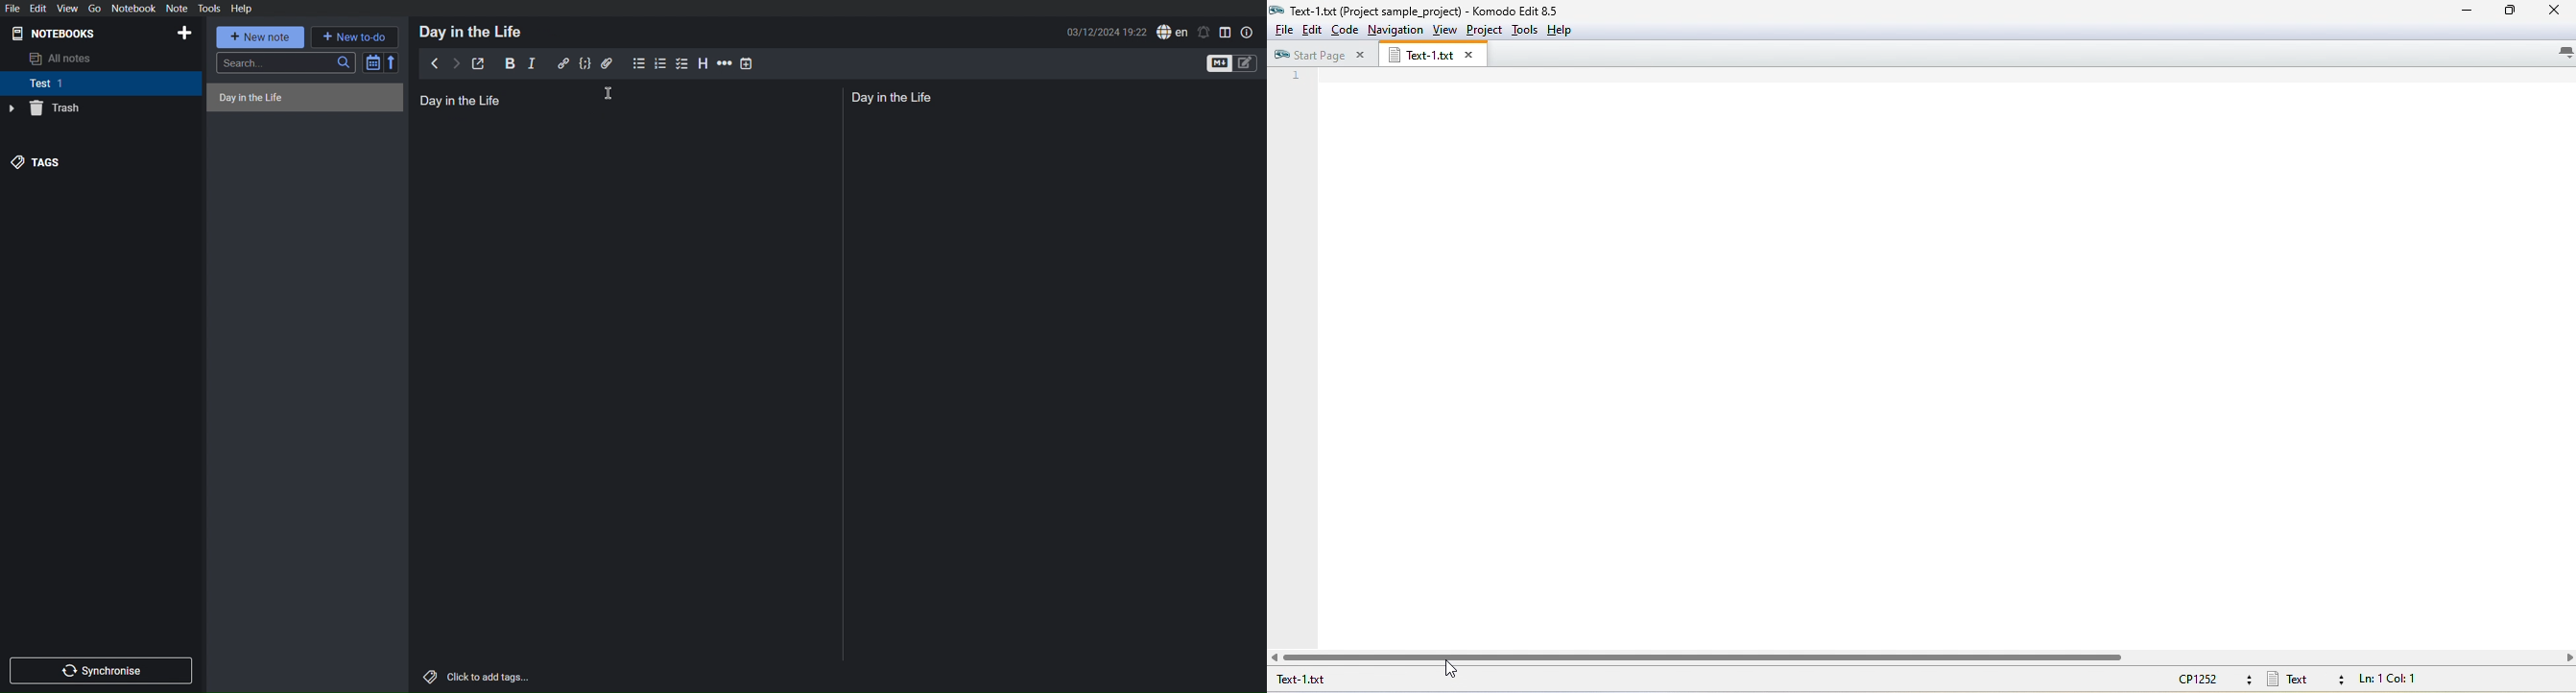  What do you see at coordinates (436, 62) in the screenshot?
I see `Back` at bounding box center [436, 62].